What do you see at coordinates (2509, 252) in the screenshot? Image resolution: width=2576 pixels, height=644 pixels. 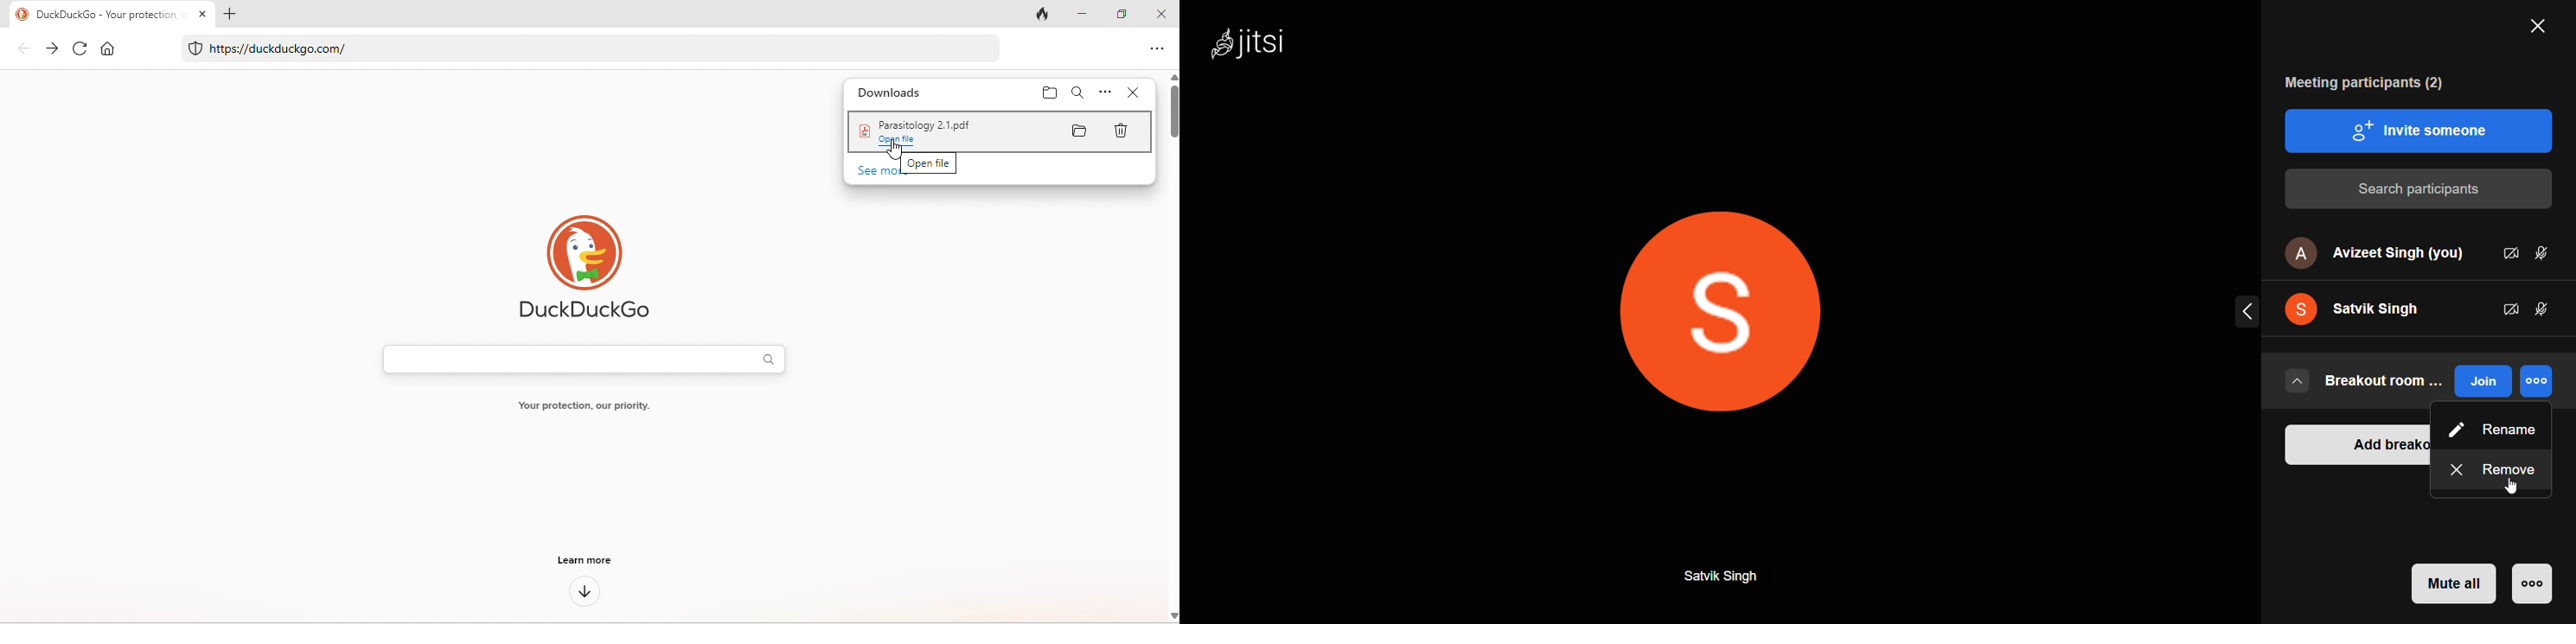 I see `video status` at bounding box center [2509, 252].